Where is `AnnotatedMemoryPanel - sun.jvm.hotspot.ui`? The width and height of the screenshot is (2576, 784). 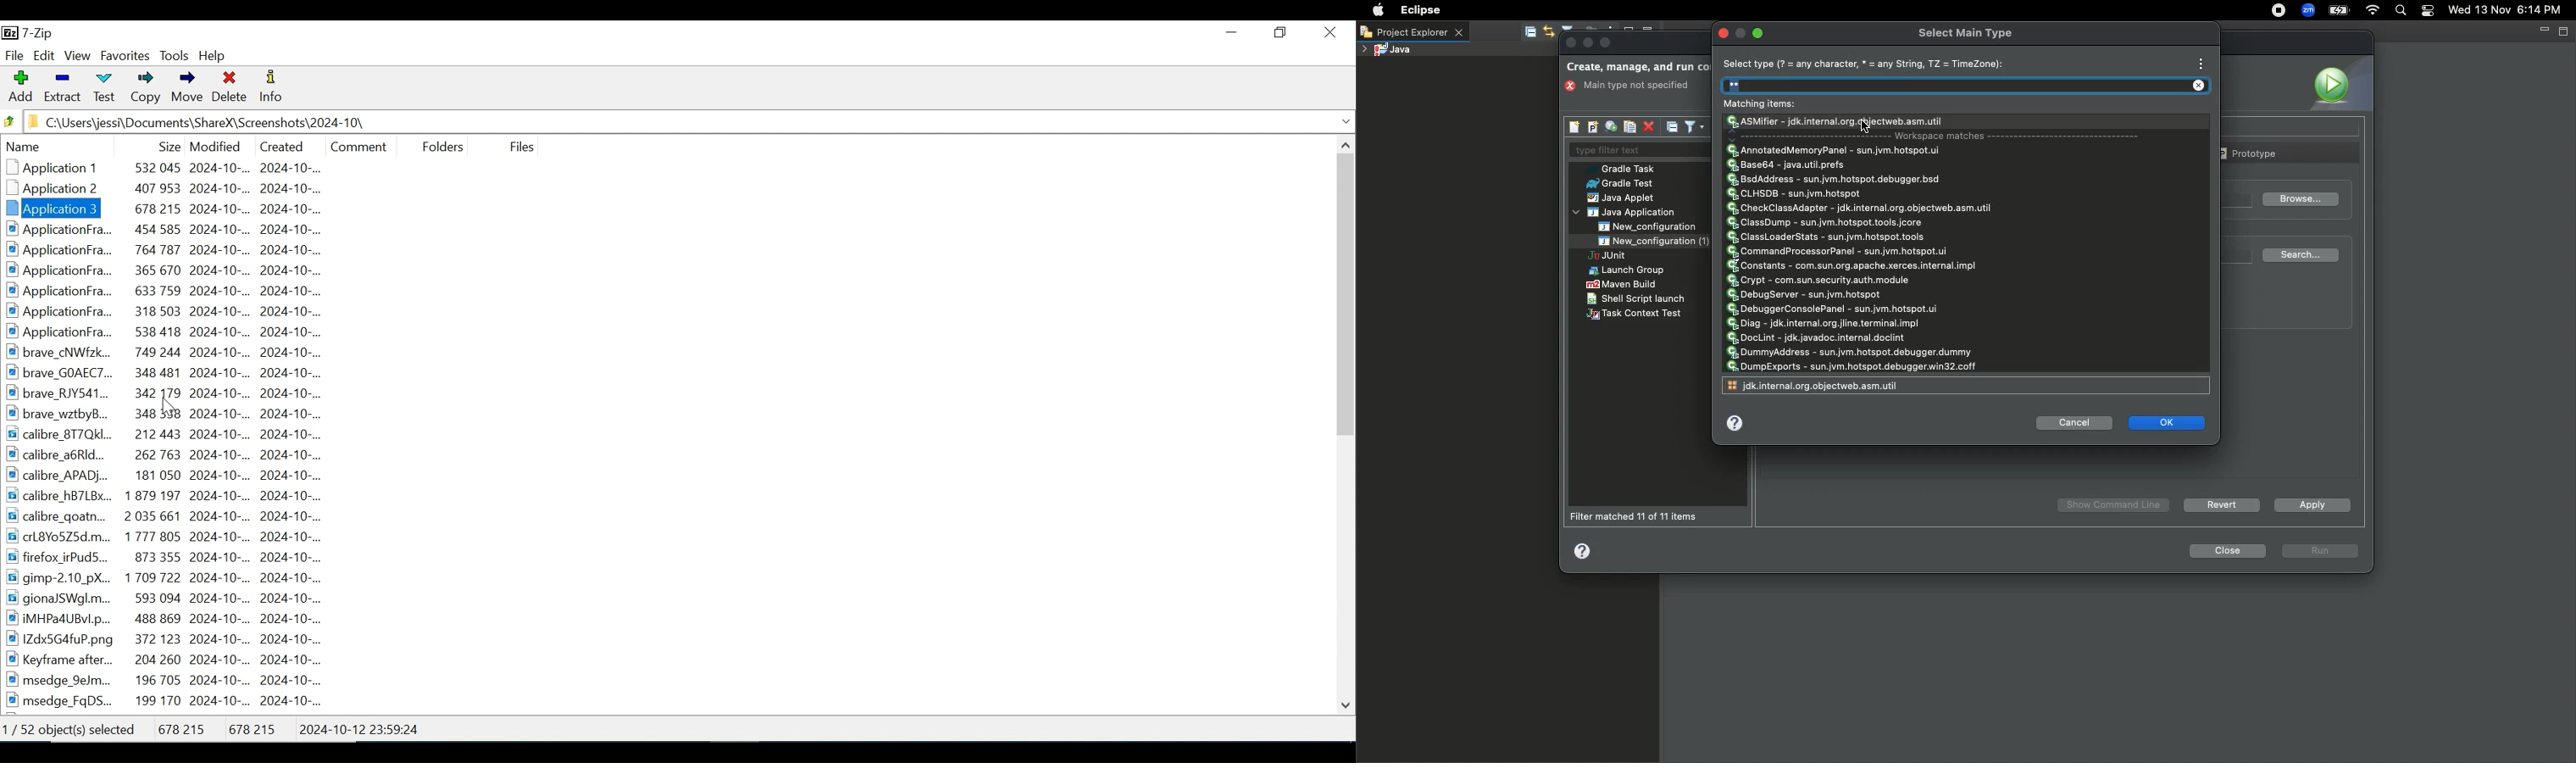
AnnotatedMemoryPanel - sun.jvm.hotspot.ui is located at coordinates (1834, 149).